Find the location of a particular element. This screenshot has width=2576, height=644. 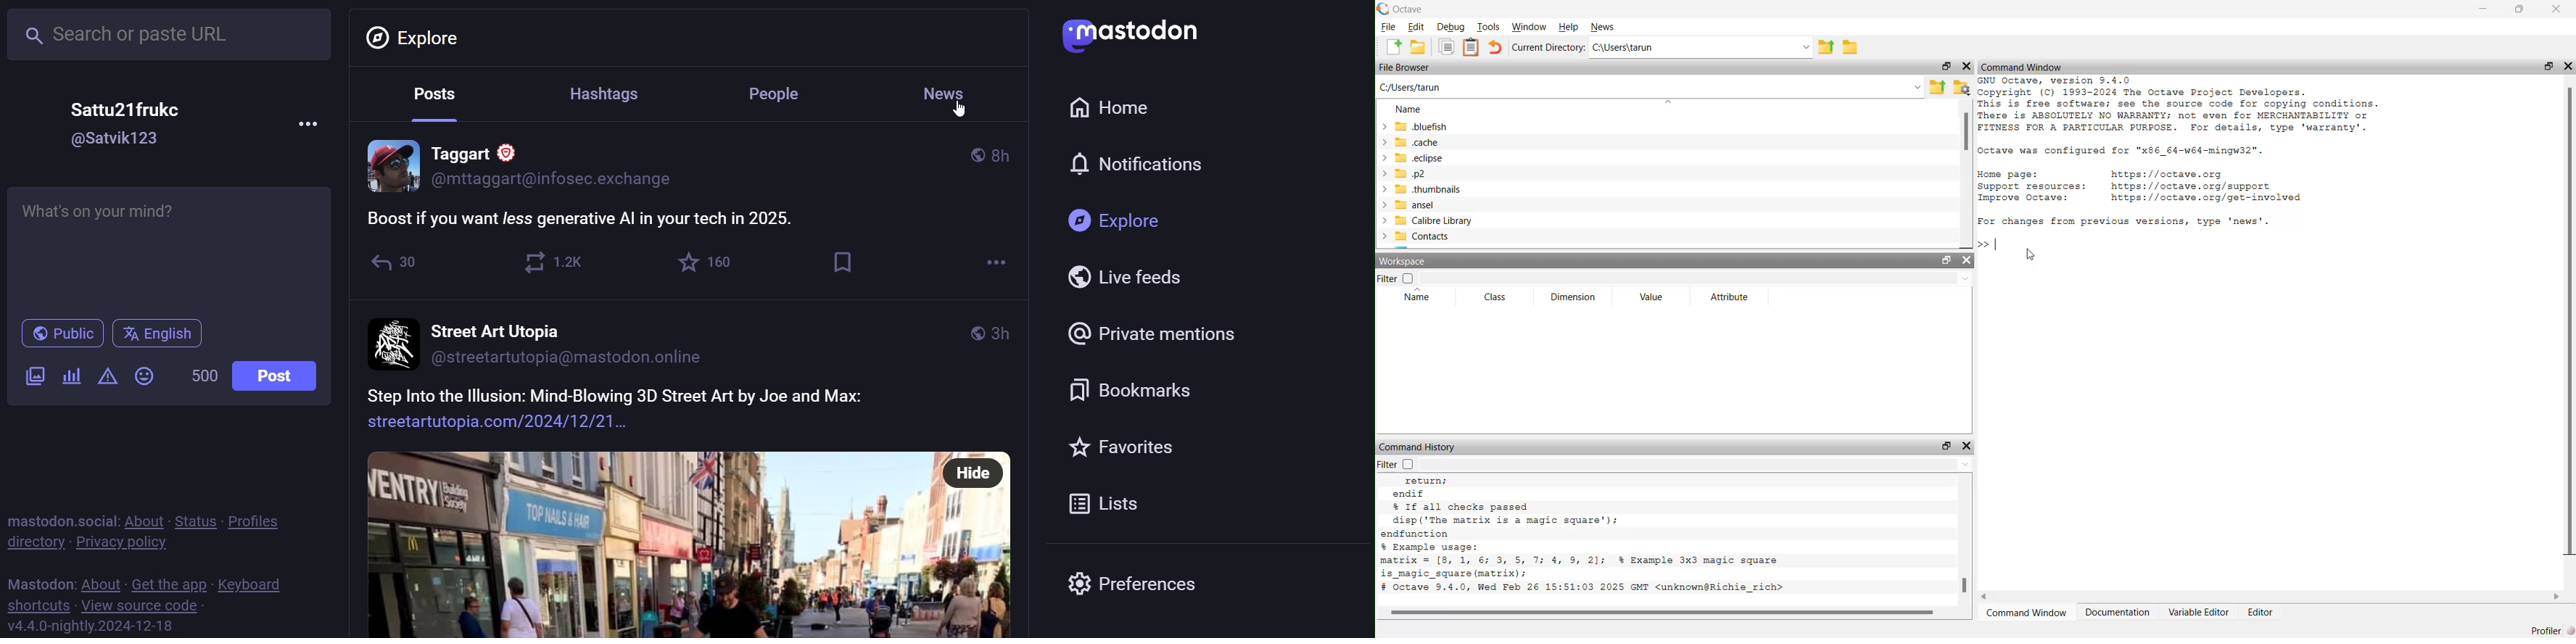

status is located at coordinates (194, 521).